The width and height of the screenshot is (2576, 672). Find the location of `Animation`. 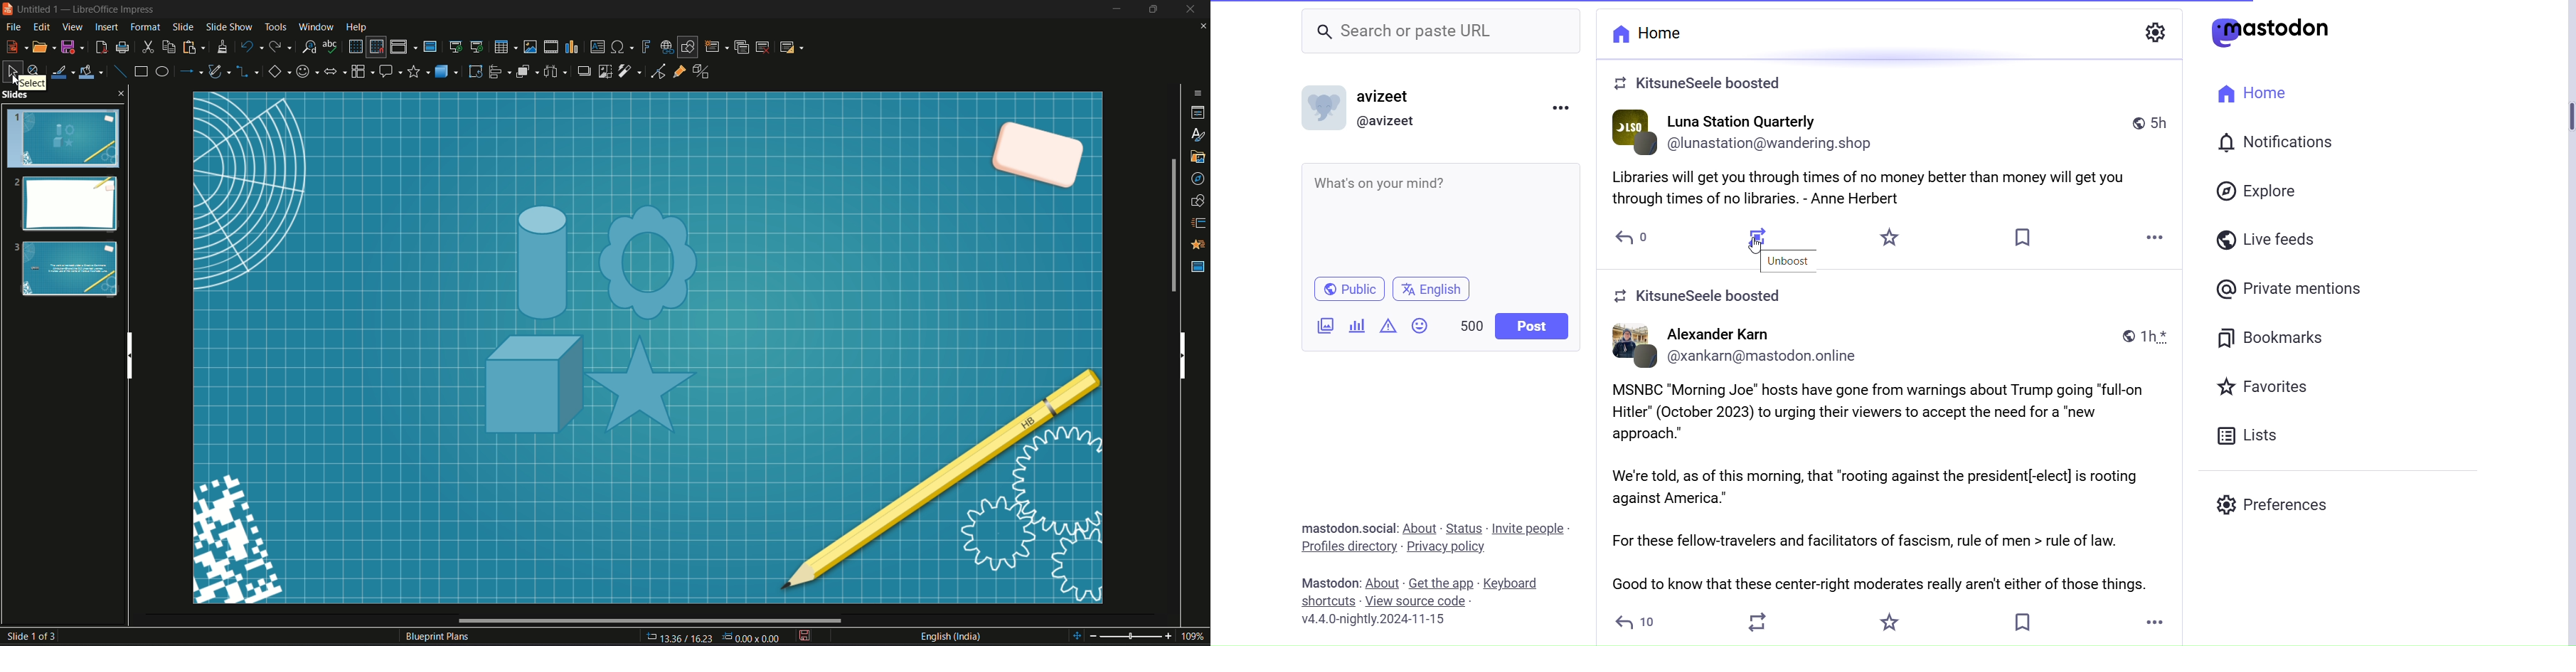

Animation is located at coordinates (1199, 245).